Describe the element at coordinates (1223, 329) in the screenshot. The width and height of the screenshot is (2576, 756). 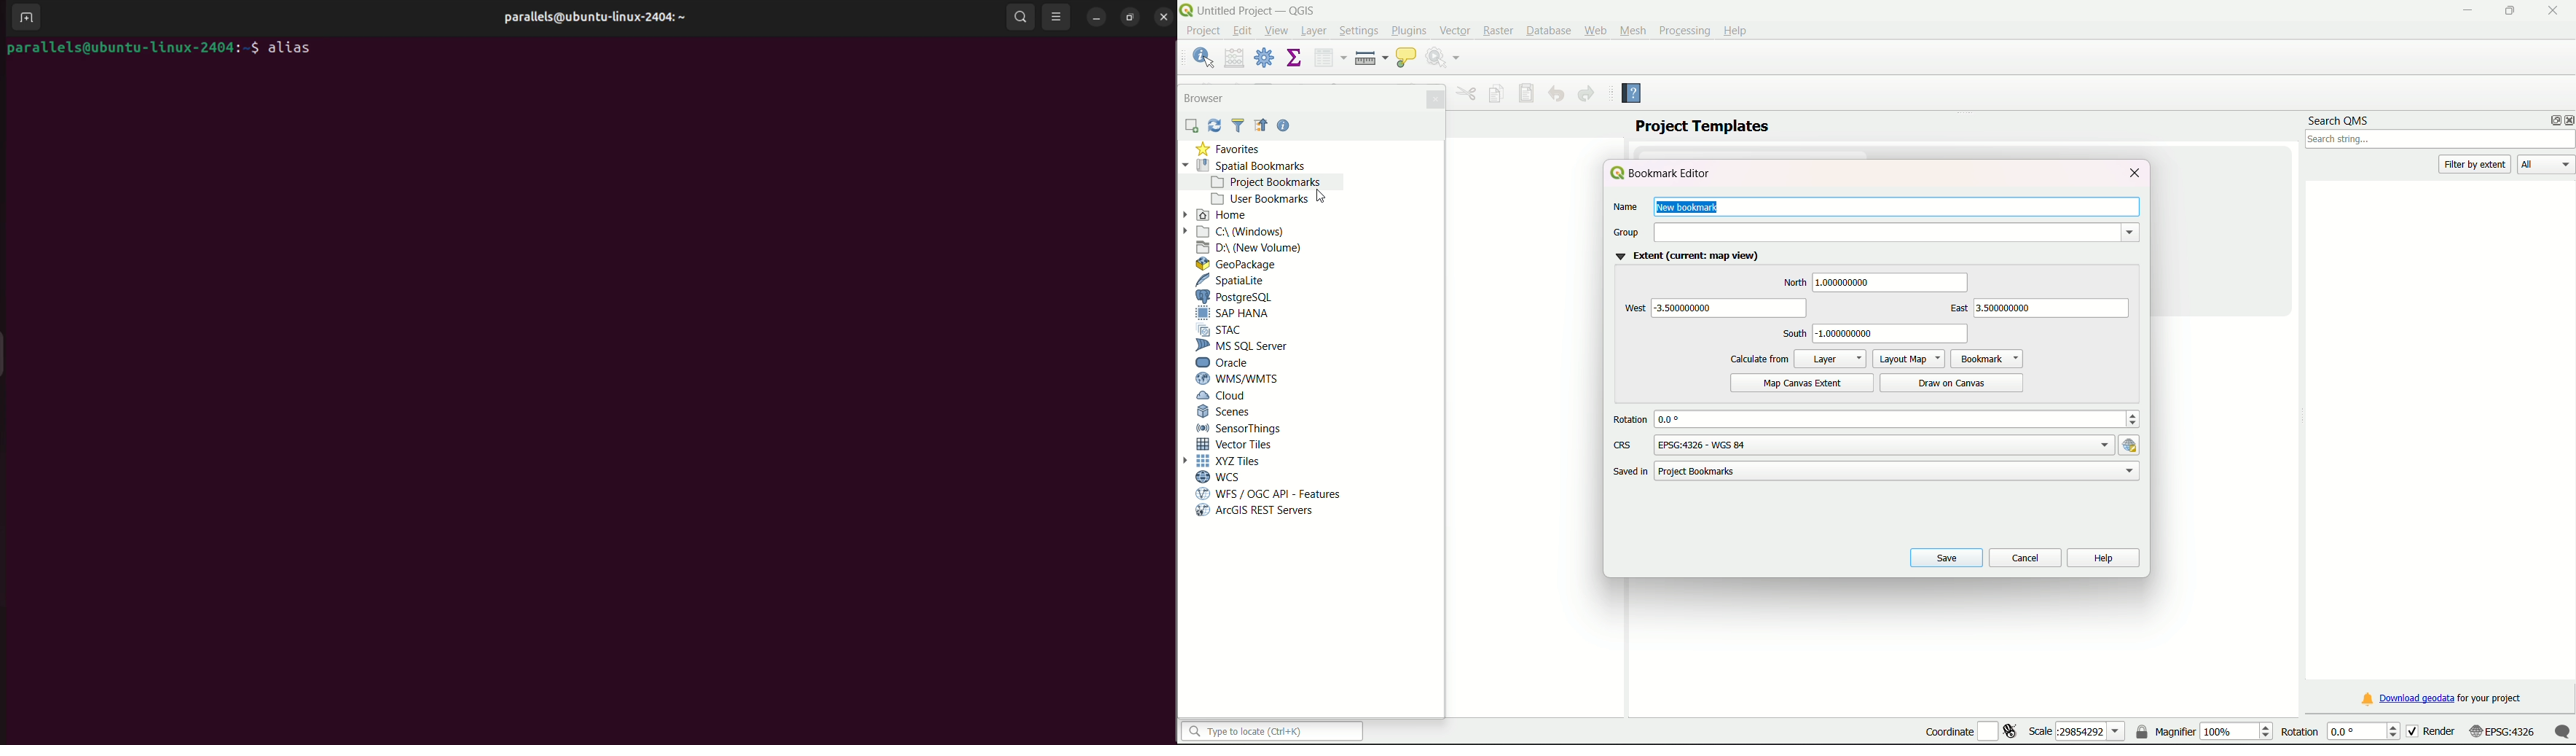
I see `STAC` at that location.